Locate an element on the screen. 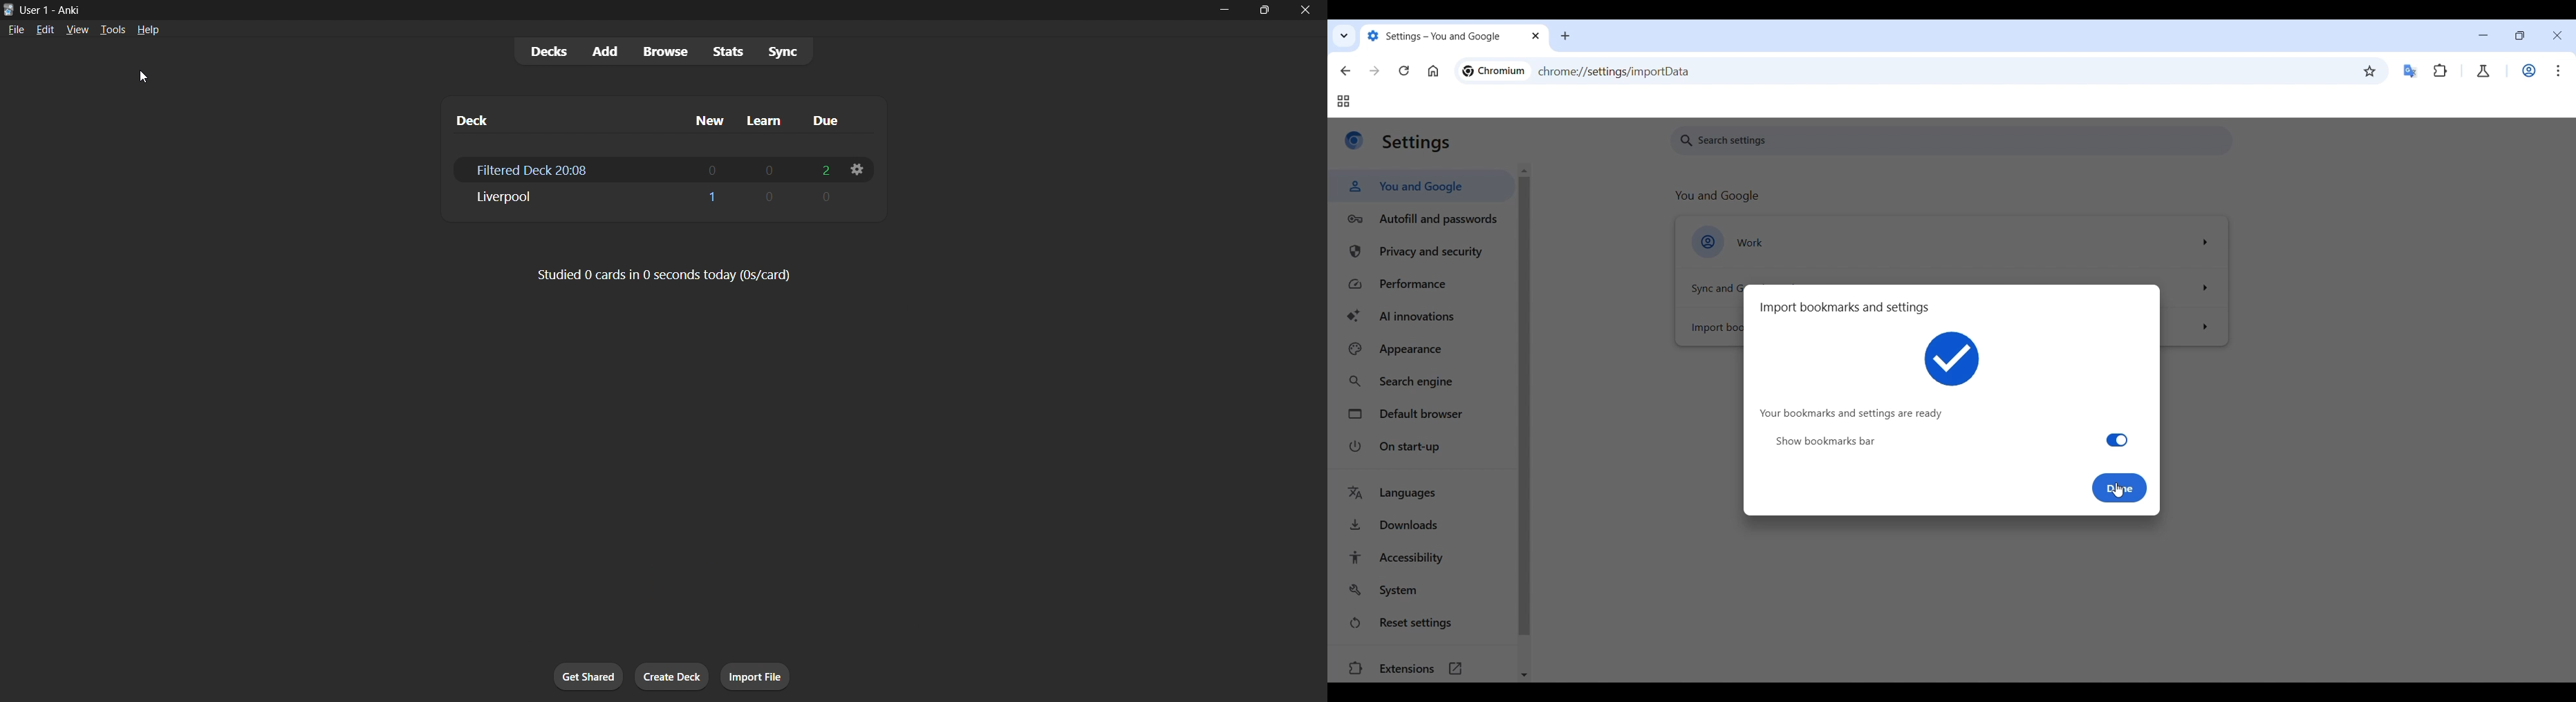 Image resolution: width=2576 pixels, height=728 pixels. 2 is located at coordinates (819, 171).